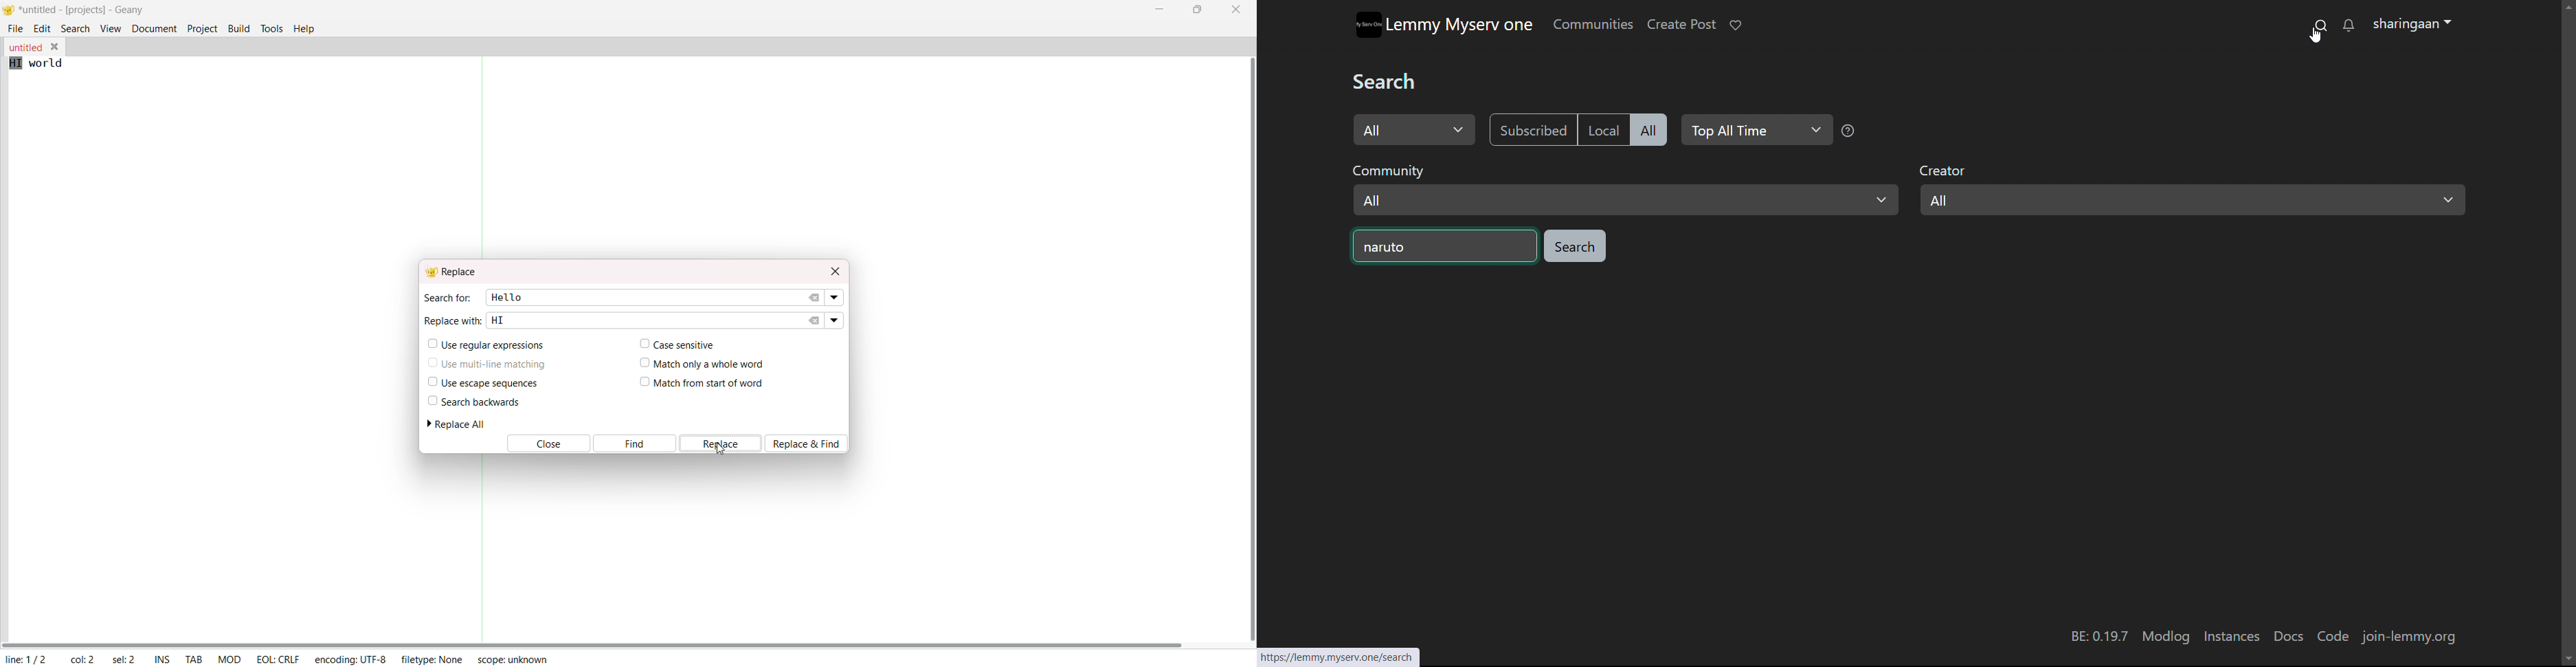  What do you see at coordinates (482, 548) in the screenshot?
I see `Separator` at bounding box center [482, 548].